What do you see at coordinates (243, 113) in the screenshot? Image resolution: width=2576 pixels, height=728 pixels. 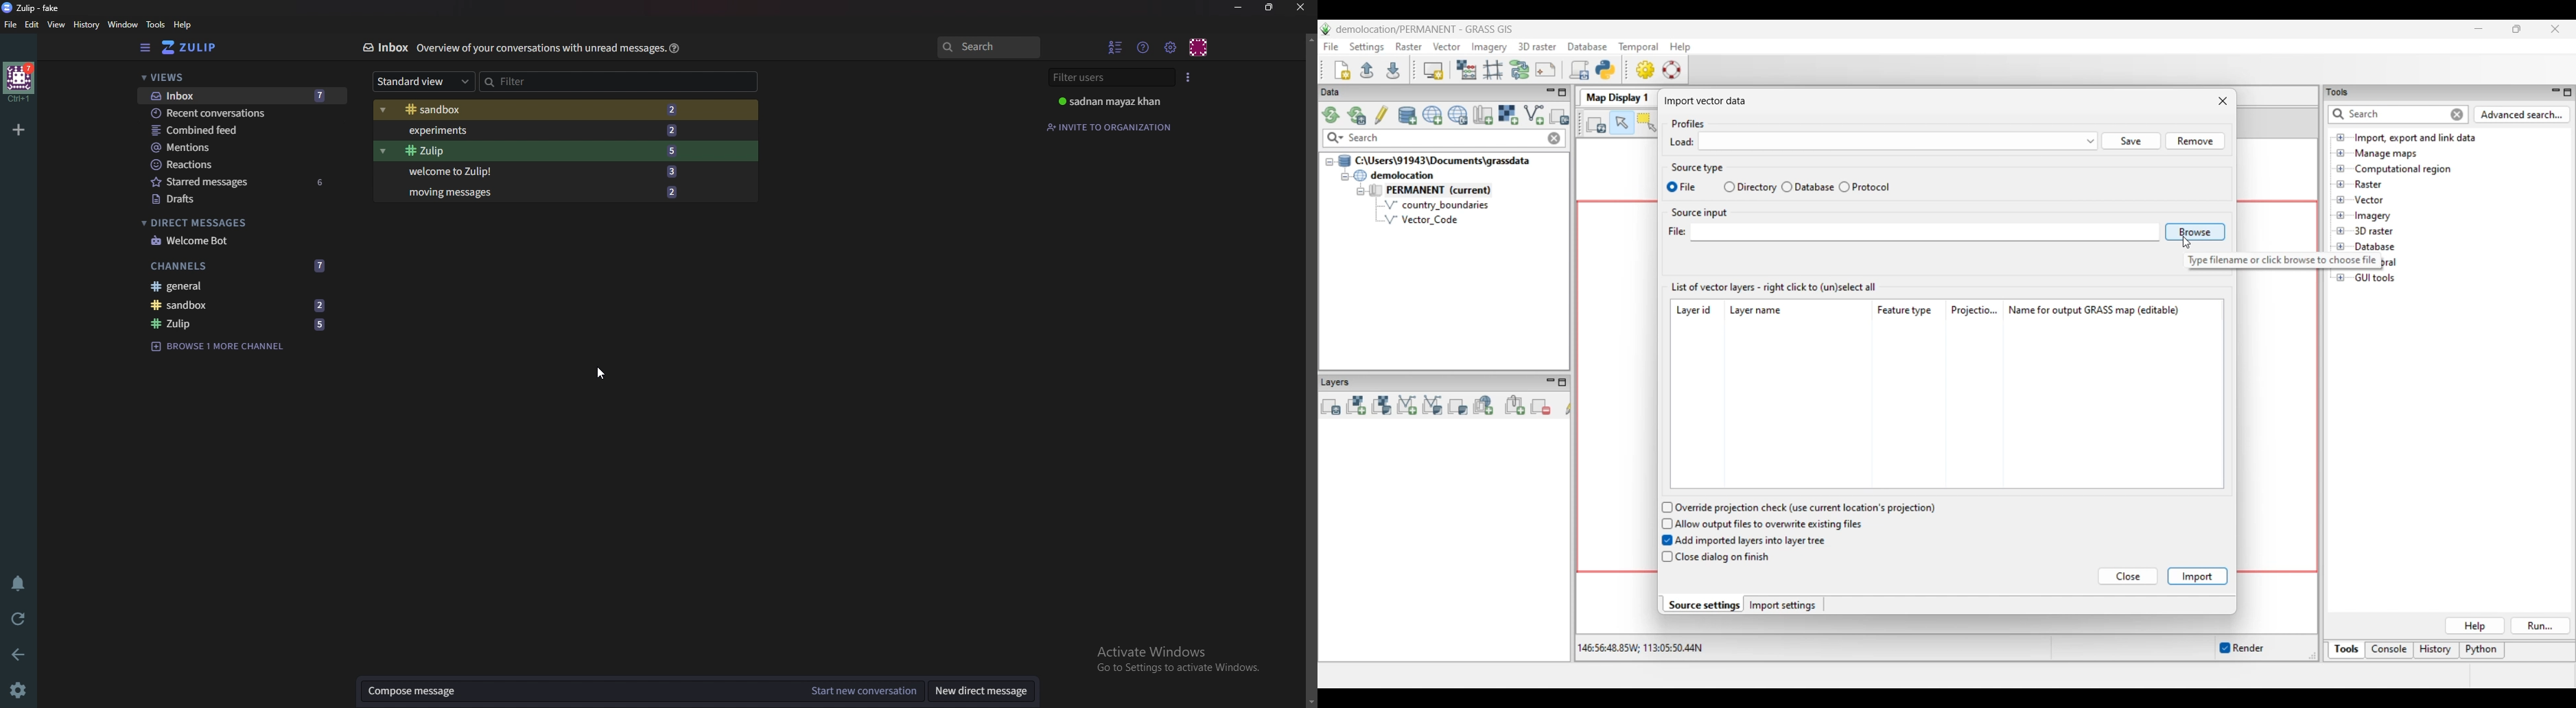 I see `Recent conversations` at bounding box center [243, 113].